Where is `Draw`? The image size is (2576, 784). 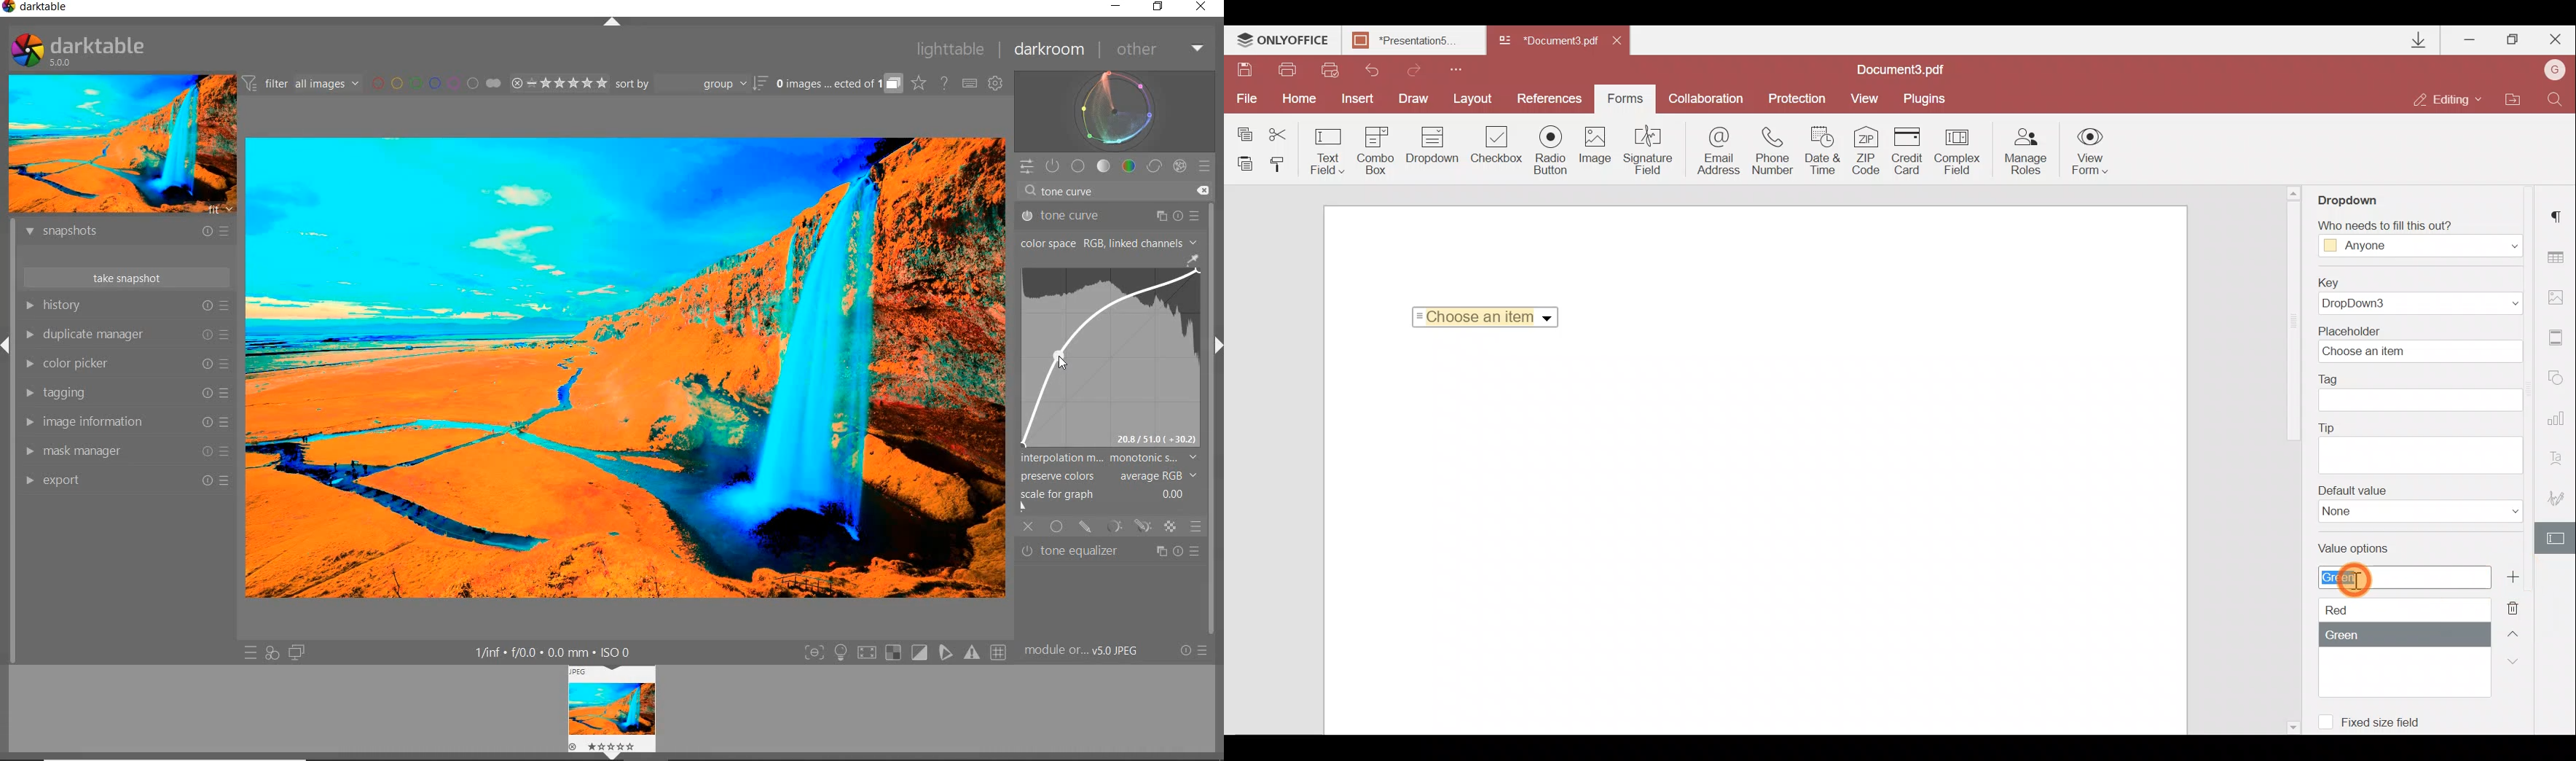
Draw is located at coordinates (1417, 99).